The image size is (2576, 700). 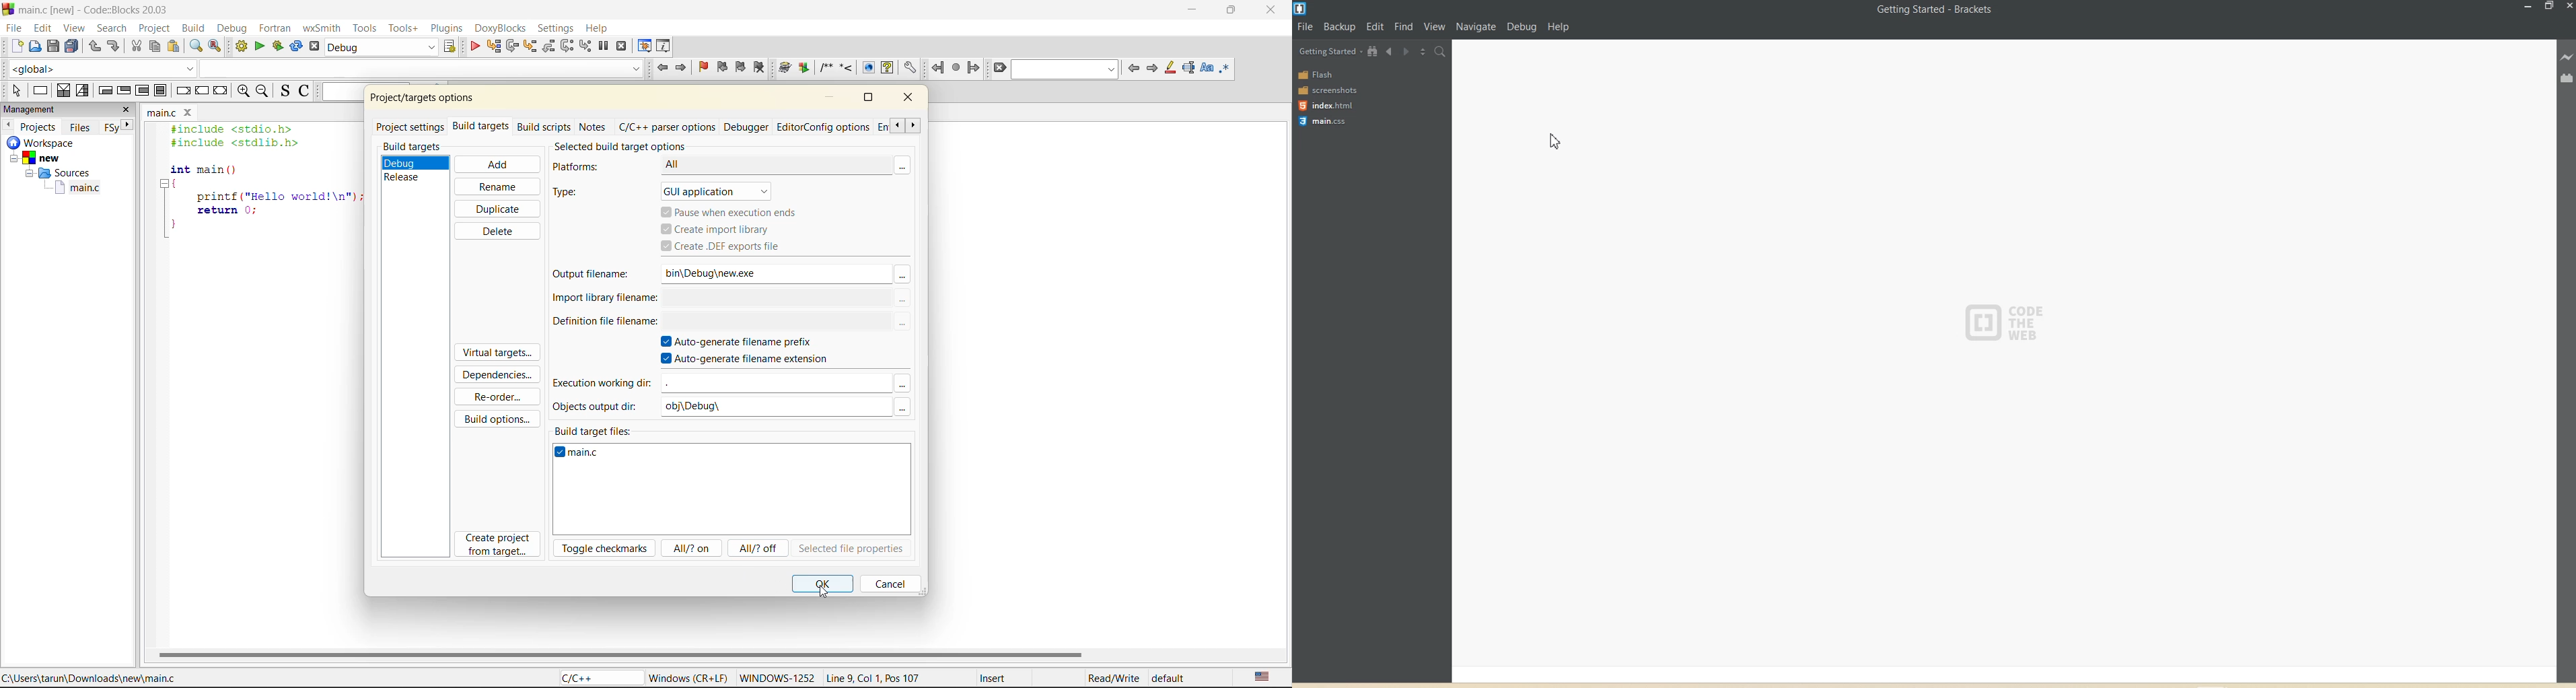 What do you see at coordinates (892, 677) in the screenshot?
I see `Line 9, Col 1, Pos 107` at bounding box center [892, 677].